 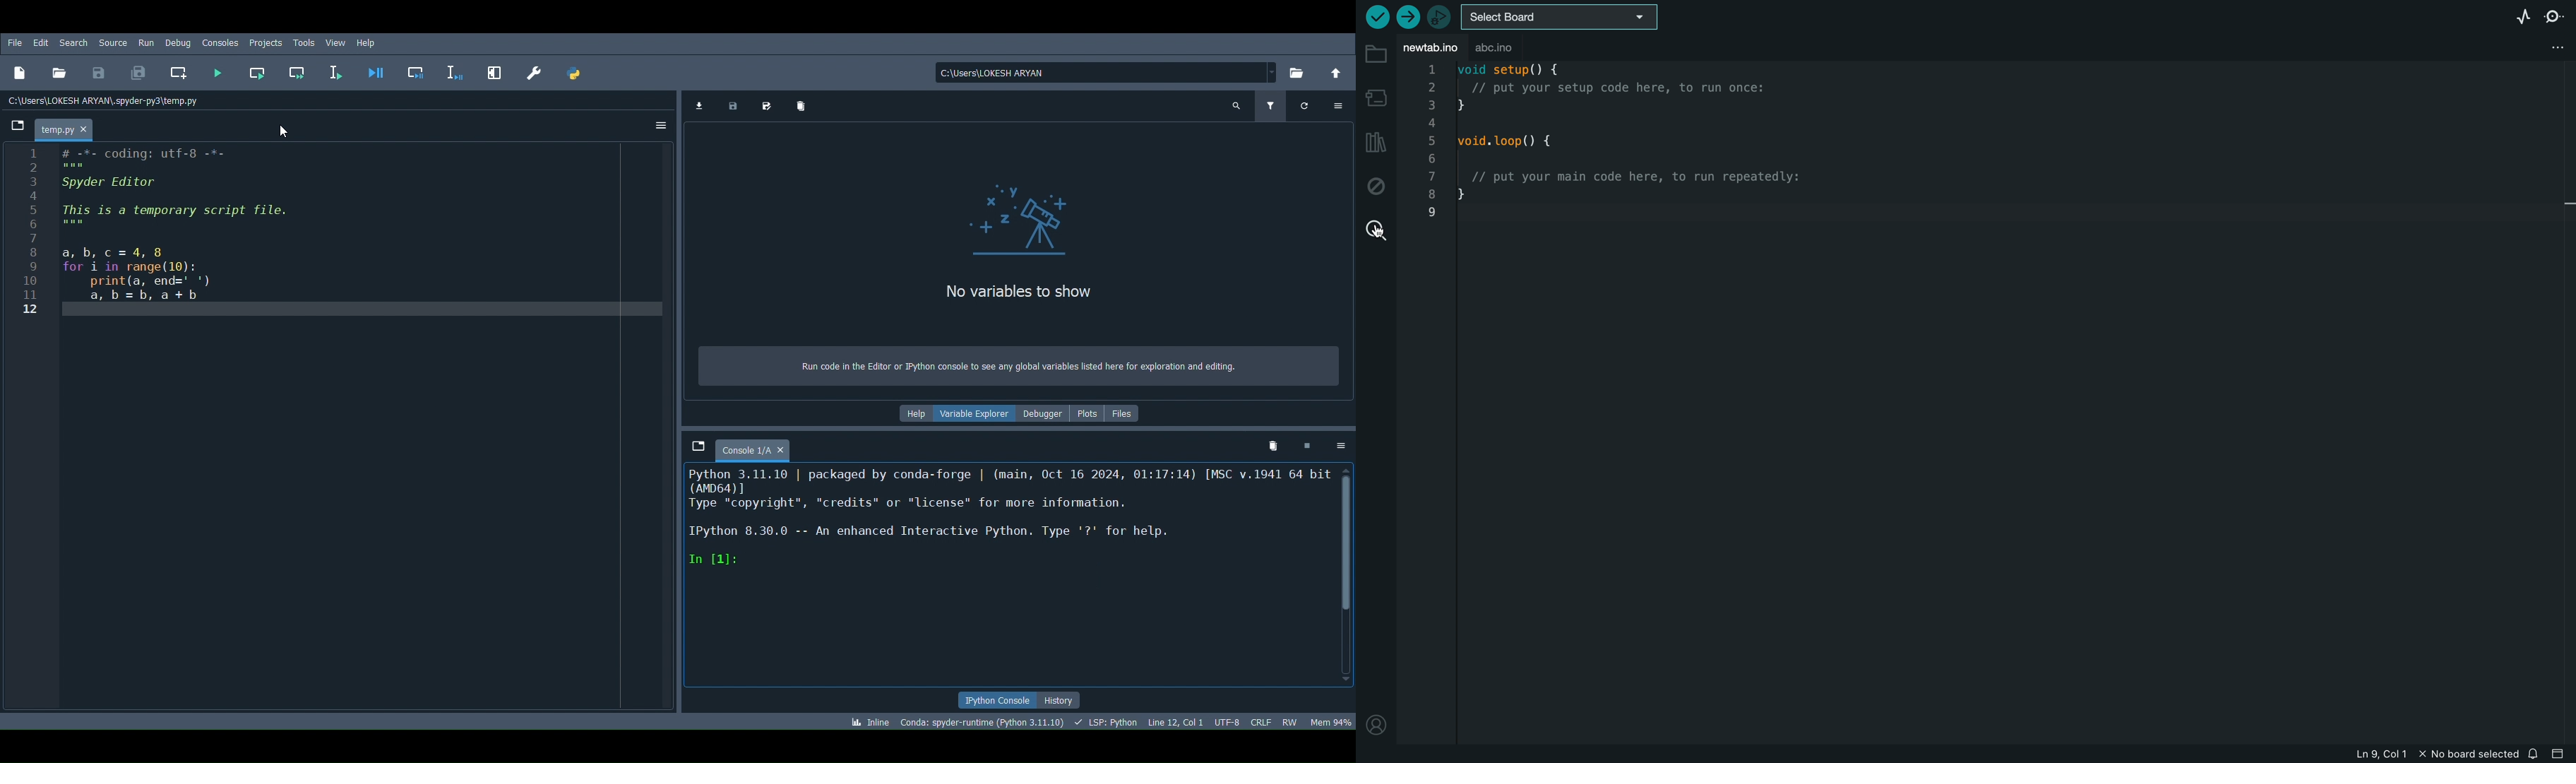 What do you see at coordinates (342, 430) in the screenshot?
I see `Code block` at bounding box center [342, 430].